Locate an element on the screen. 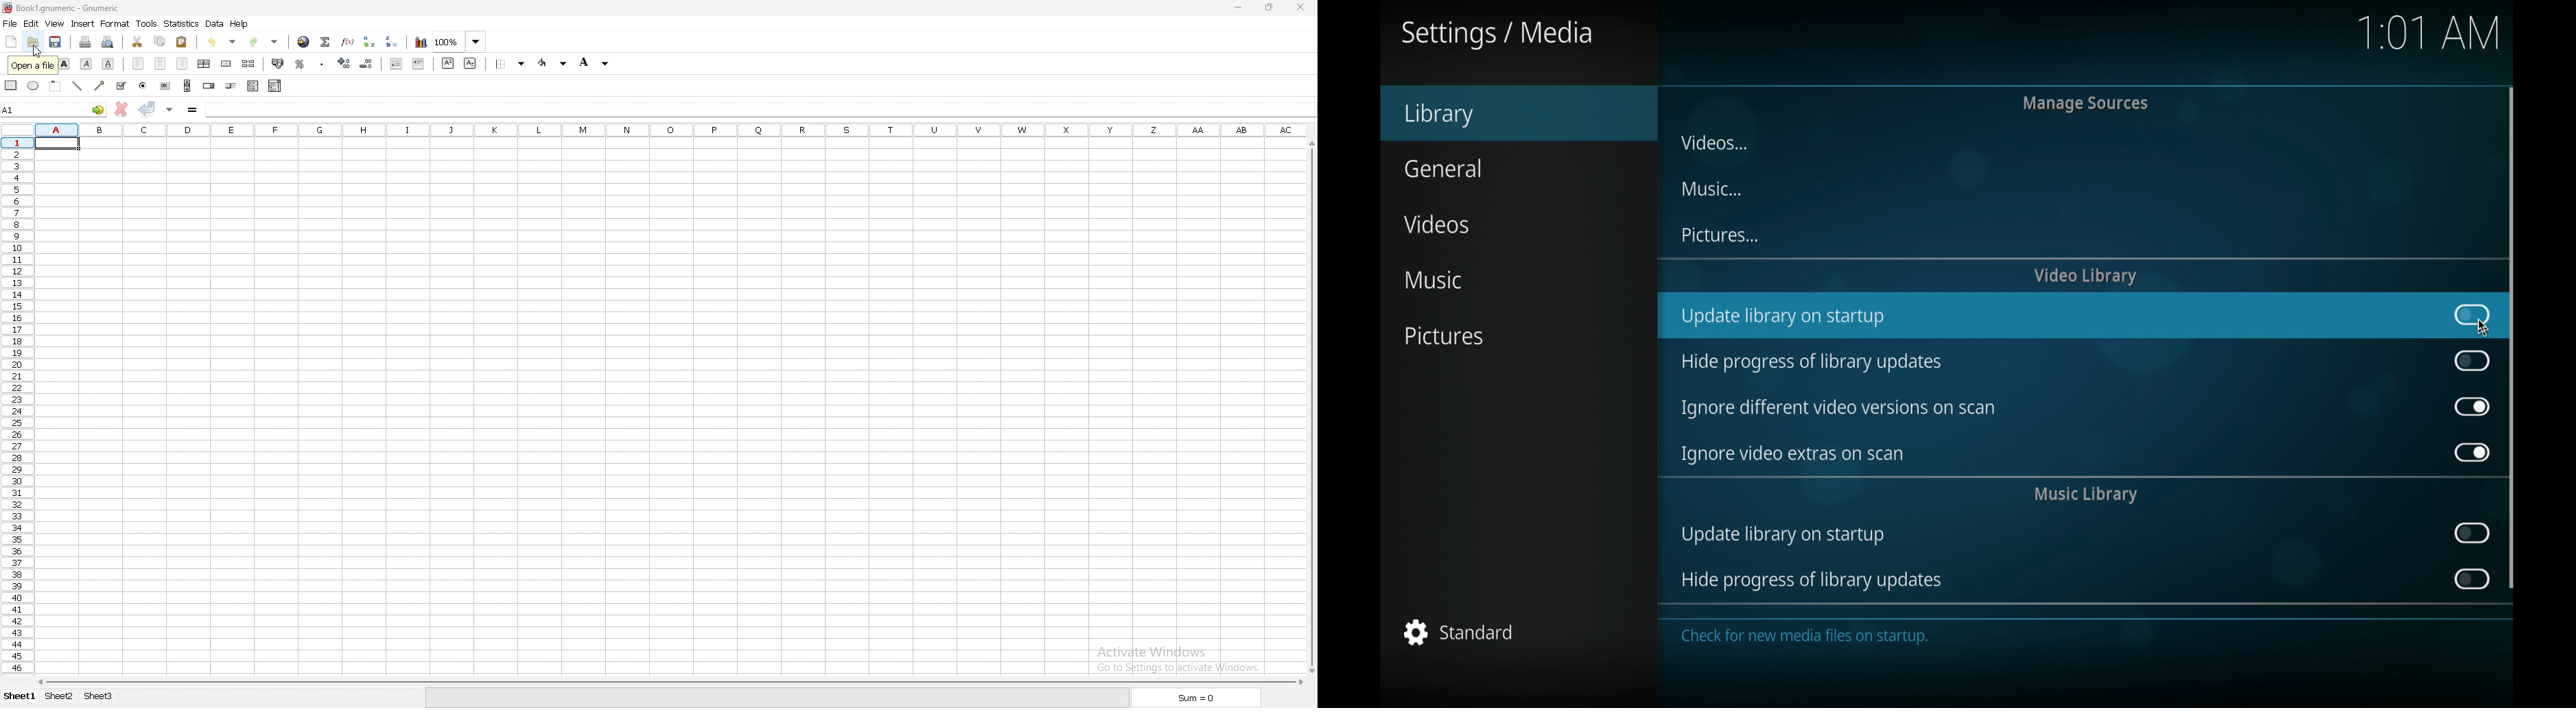  function is located at coordinates (349, 42).